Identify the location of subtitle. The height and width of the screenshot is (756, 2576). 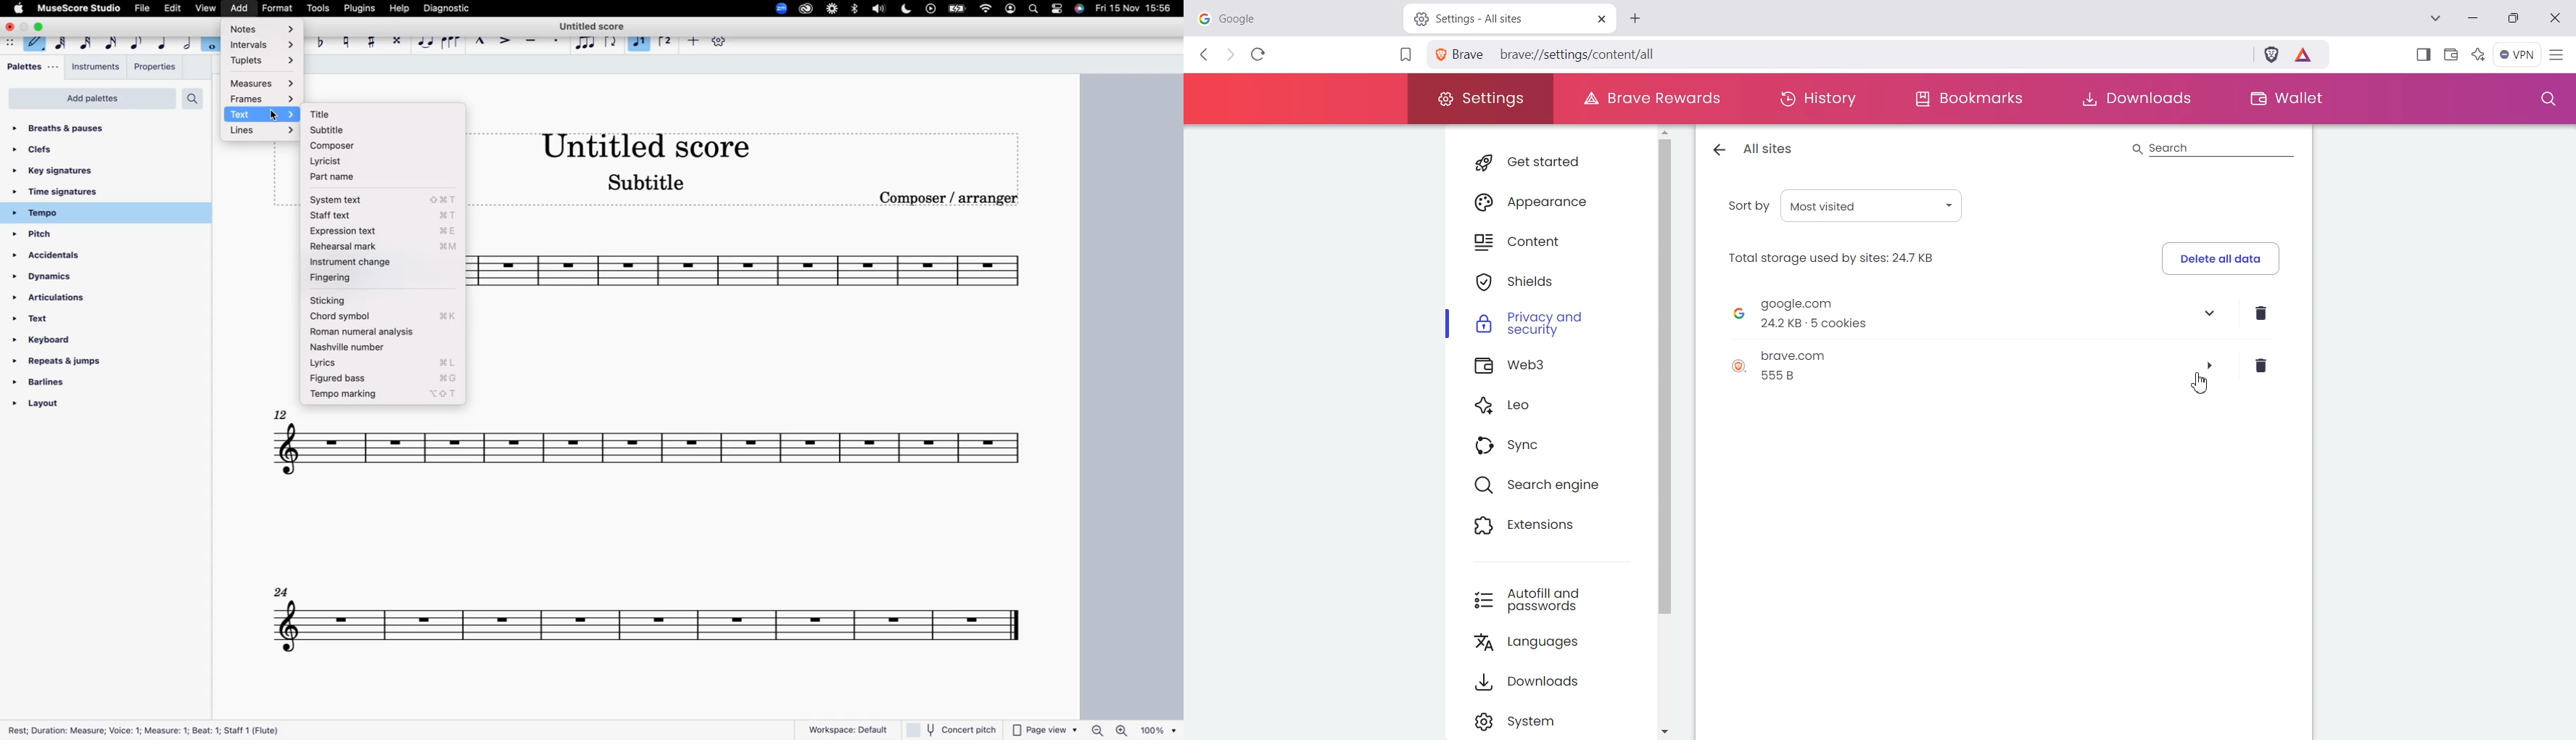
(366, 131).